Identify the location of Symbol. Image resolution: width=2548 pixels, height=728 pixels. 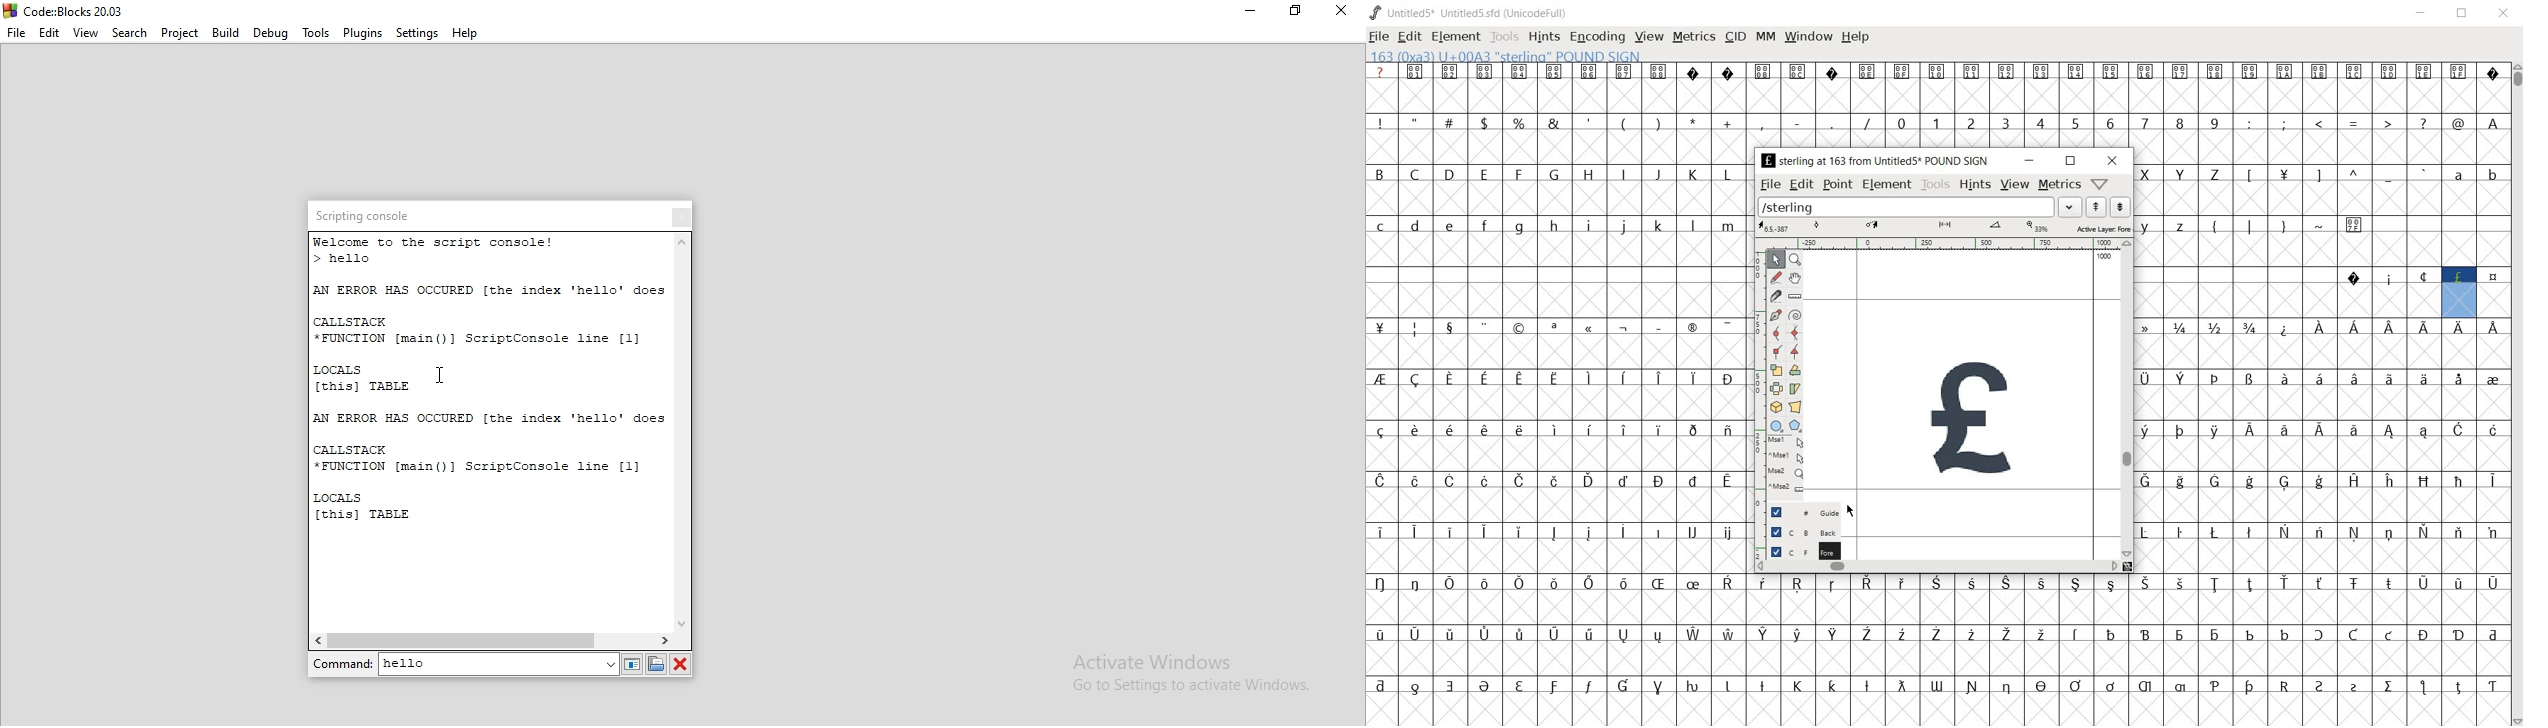
(1448, 429).